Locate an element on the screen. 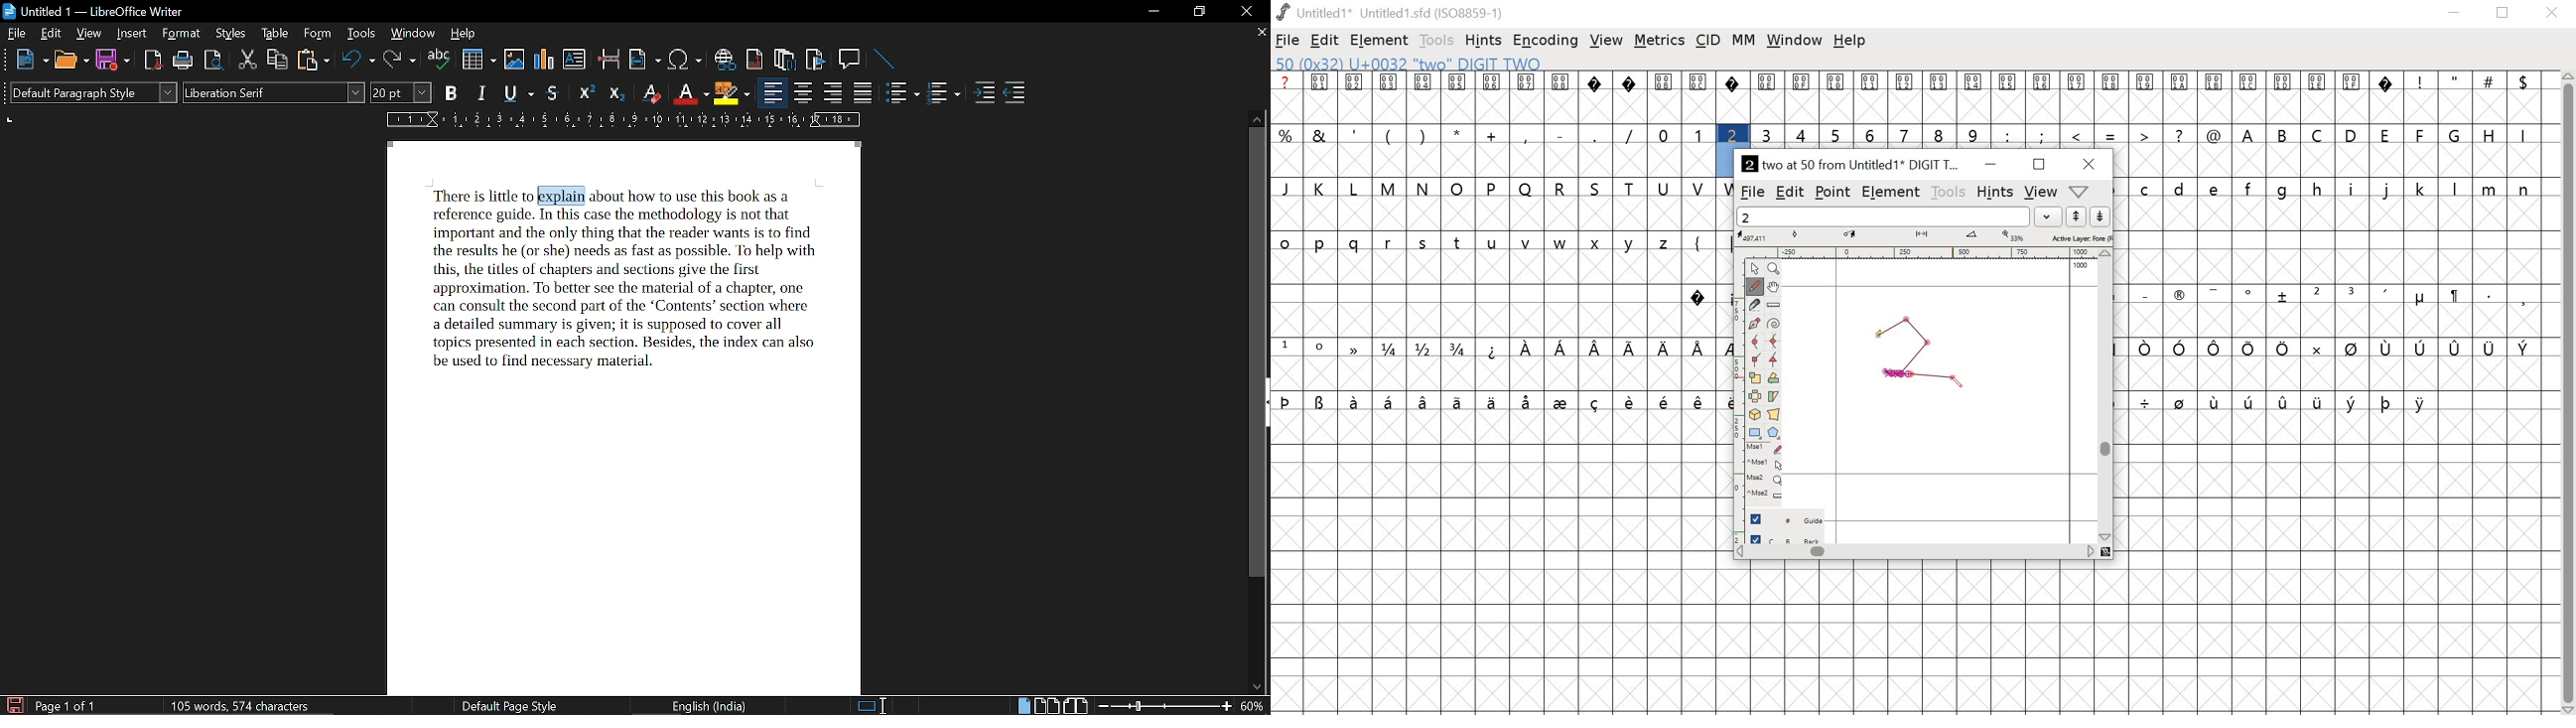 The width and height of the screenshot is (2576, 728). polygon/star is located at coordinates (1775, 433).